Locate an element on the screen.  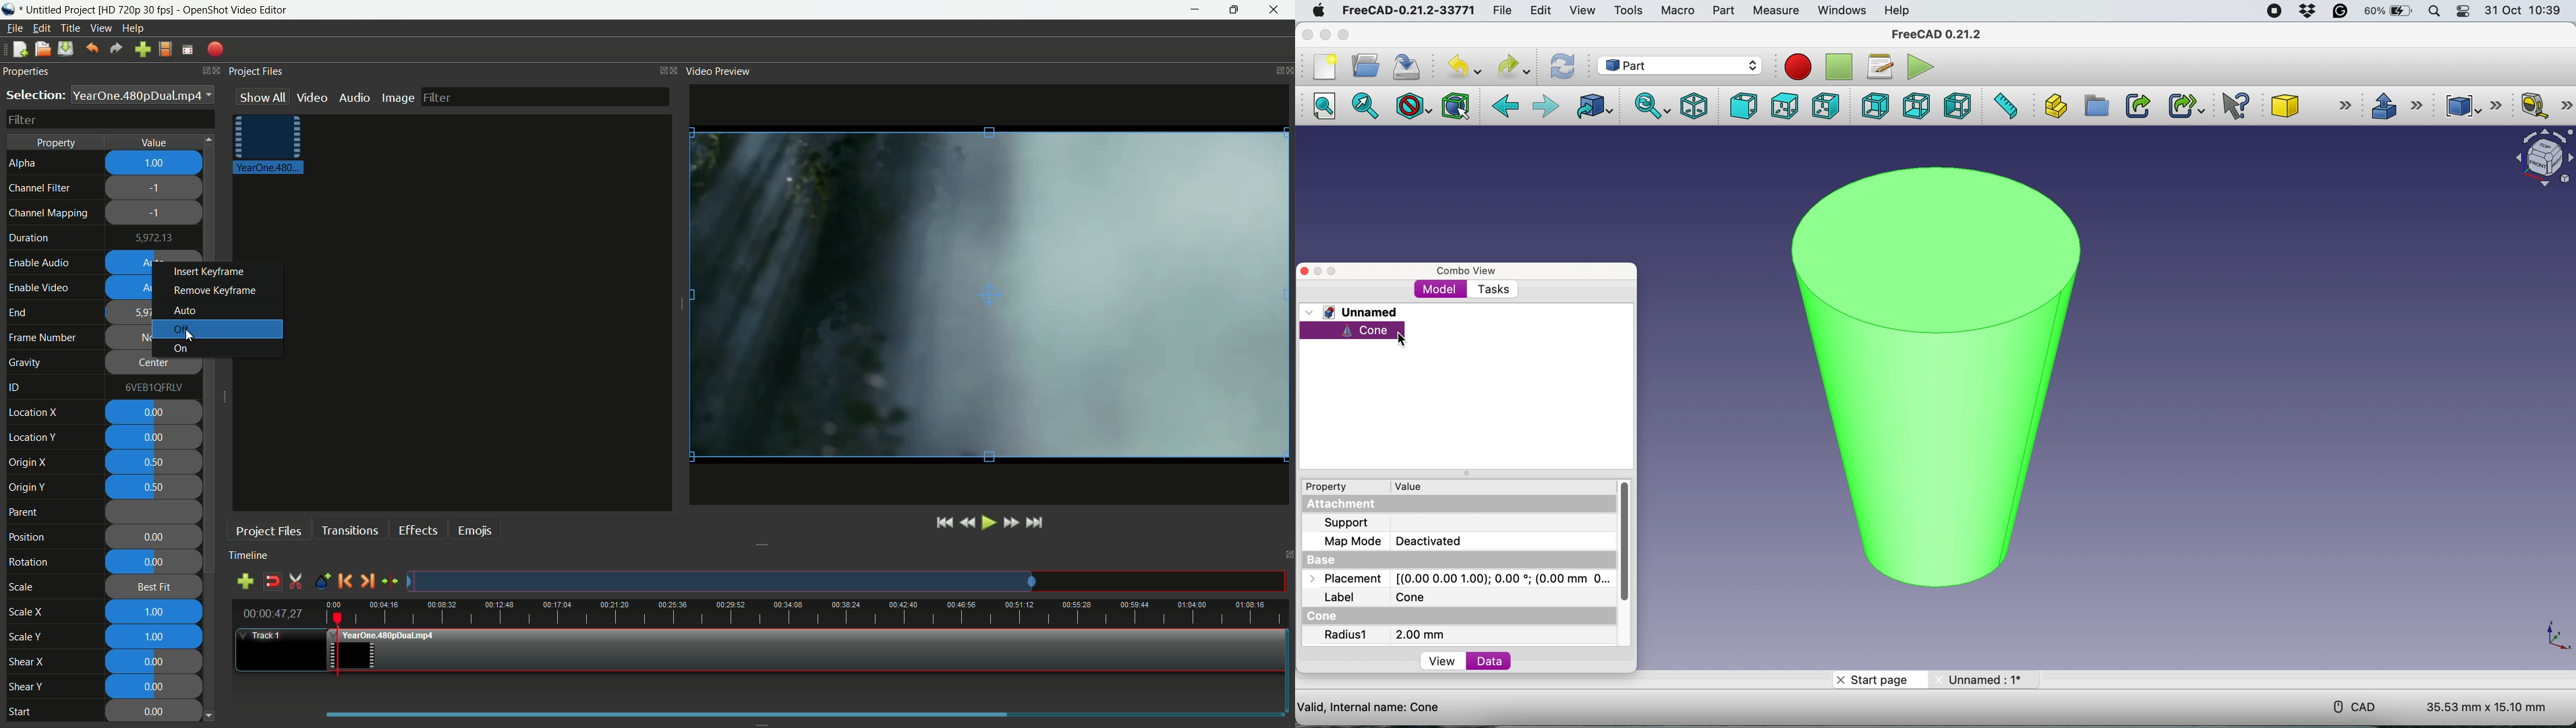
minimise is located at coordinates (1325, 34).